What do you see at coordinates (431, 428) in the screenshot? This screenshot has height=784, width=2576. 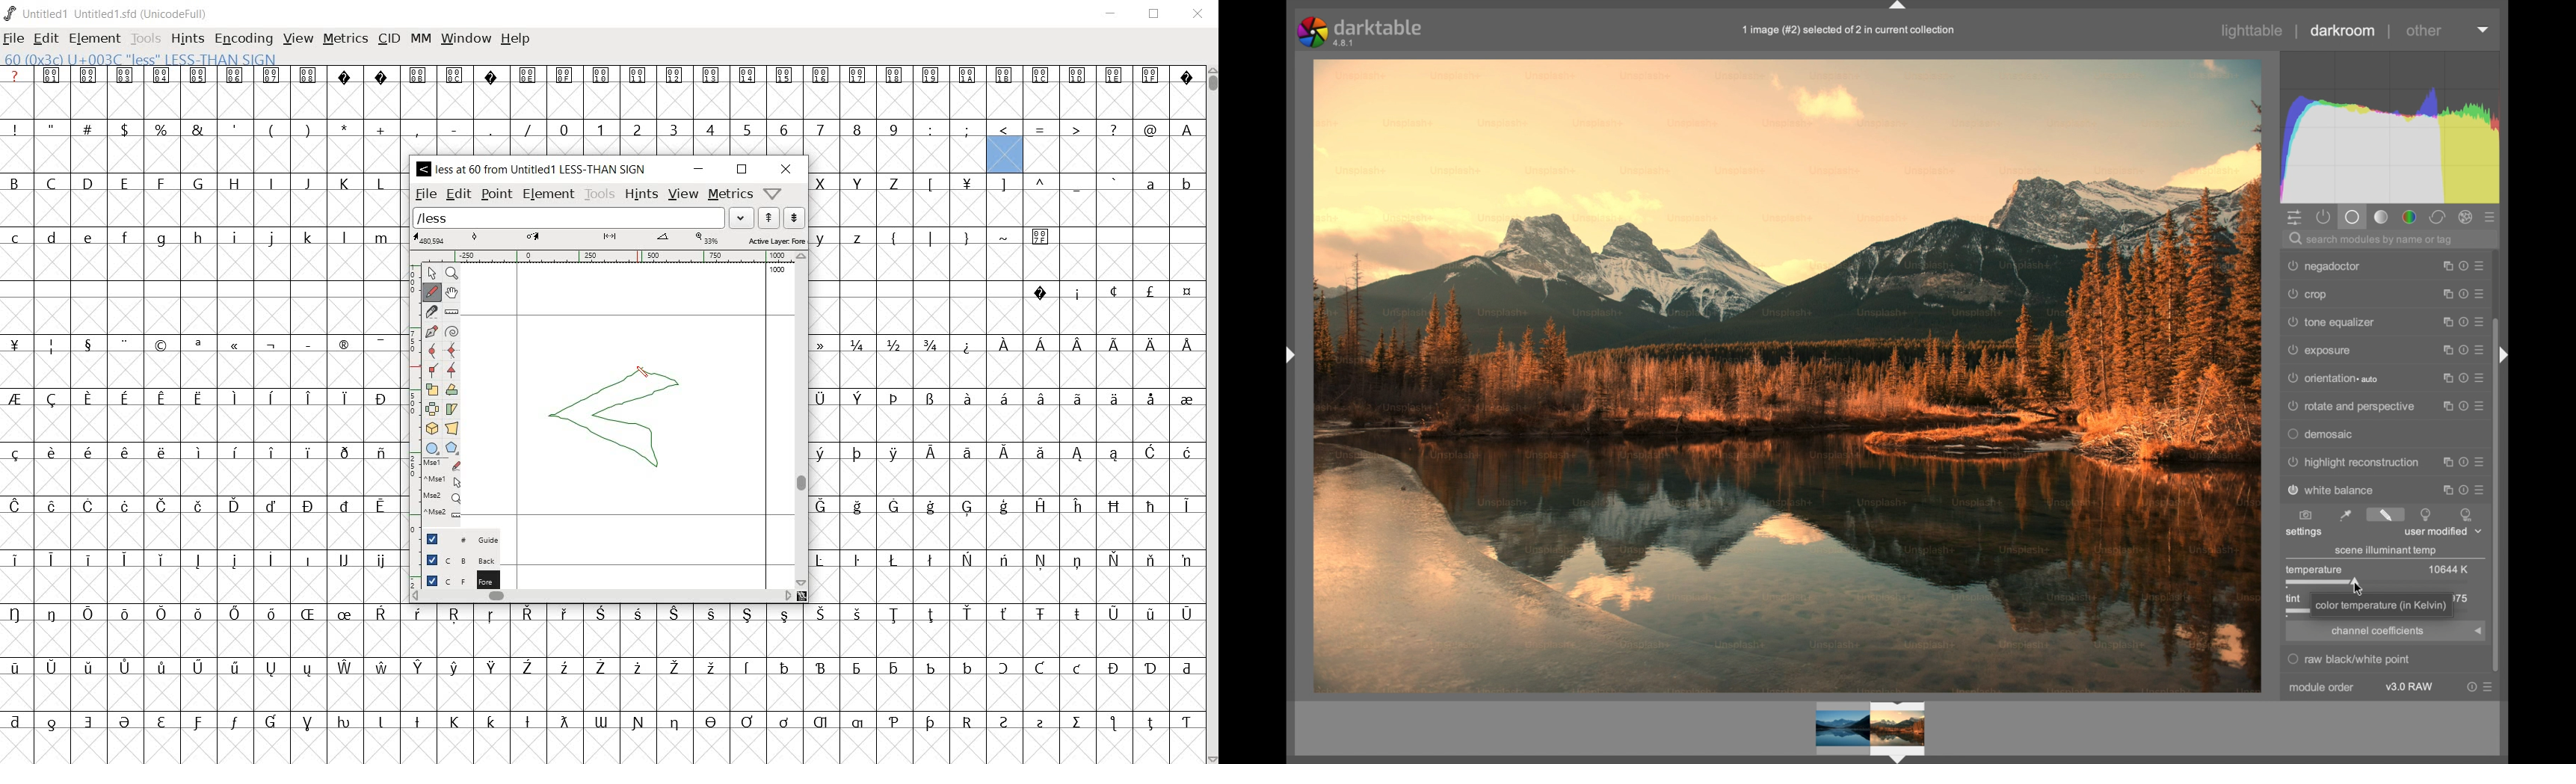 I see `rotate the selection in 3D and project back to plane` at bounding box center [431, 428].